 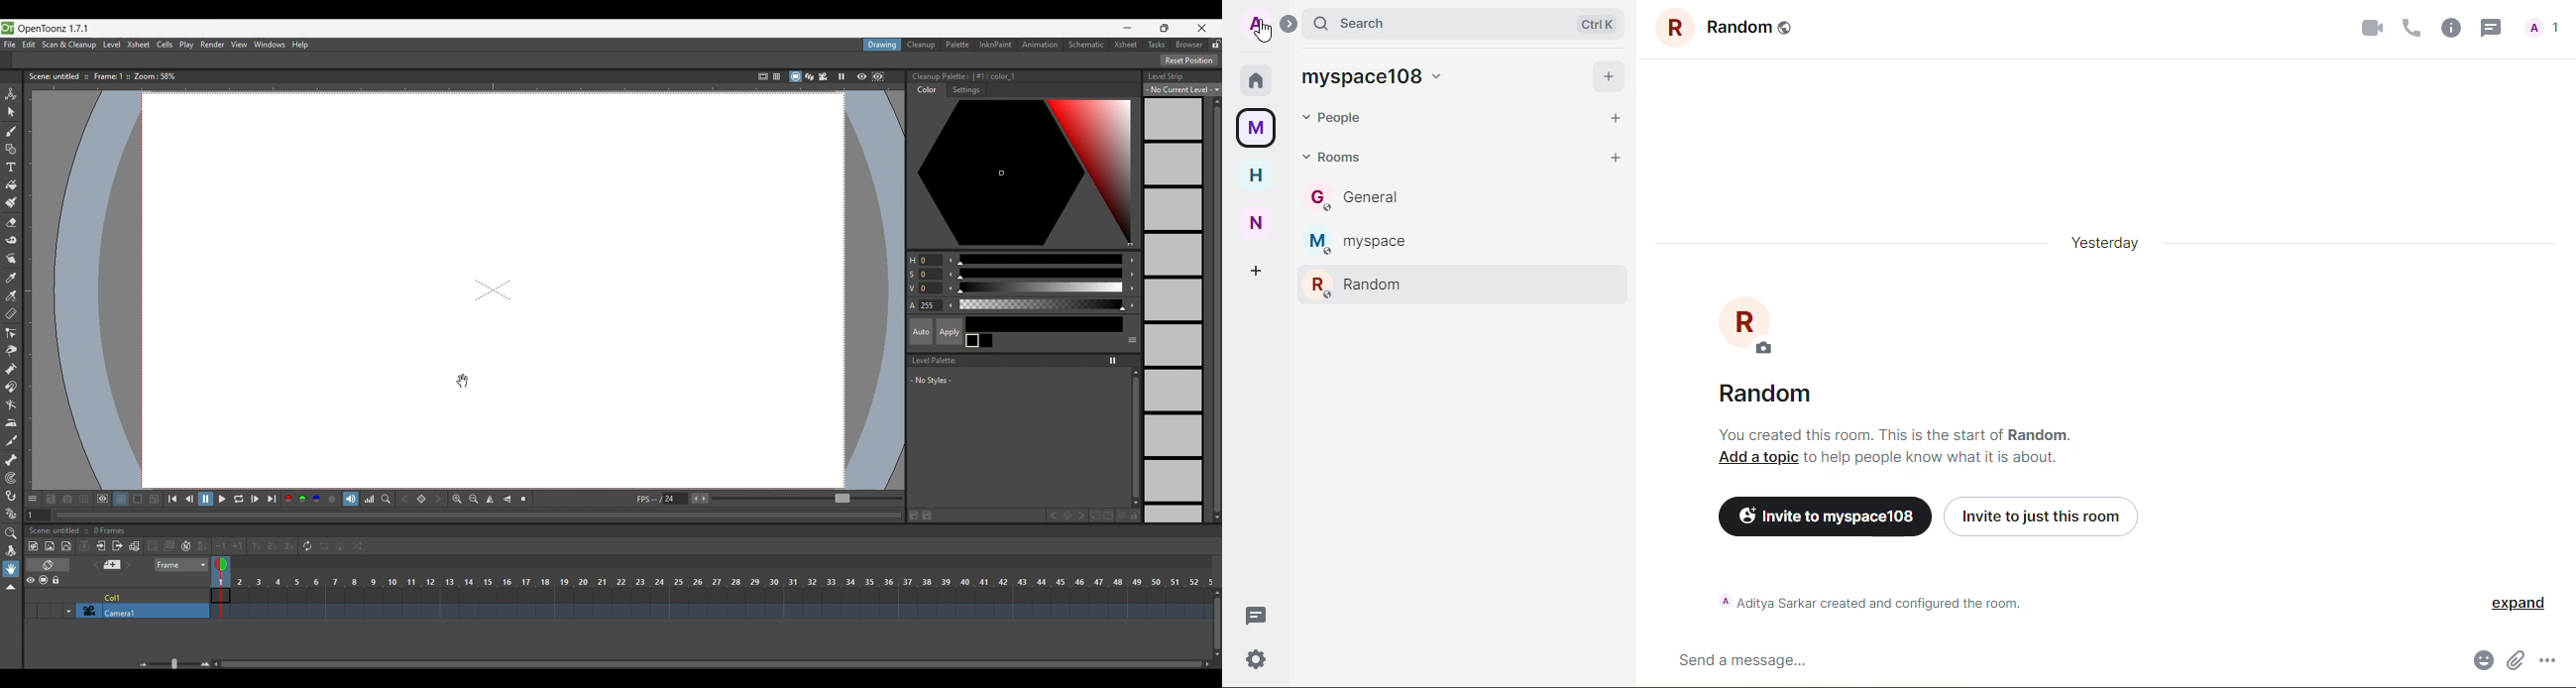 I want to click on Animate tool, so click(x=10, y=94).